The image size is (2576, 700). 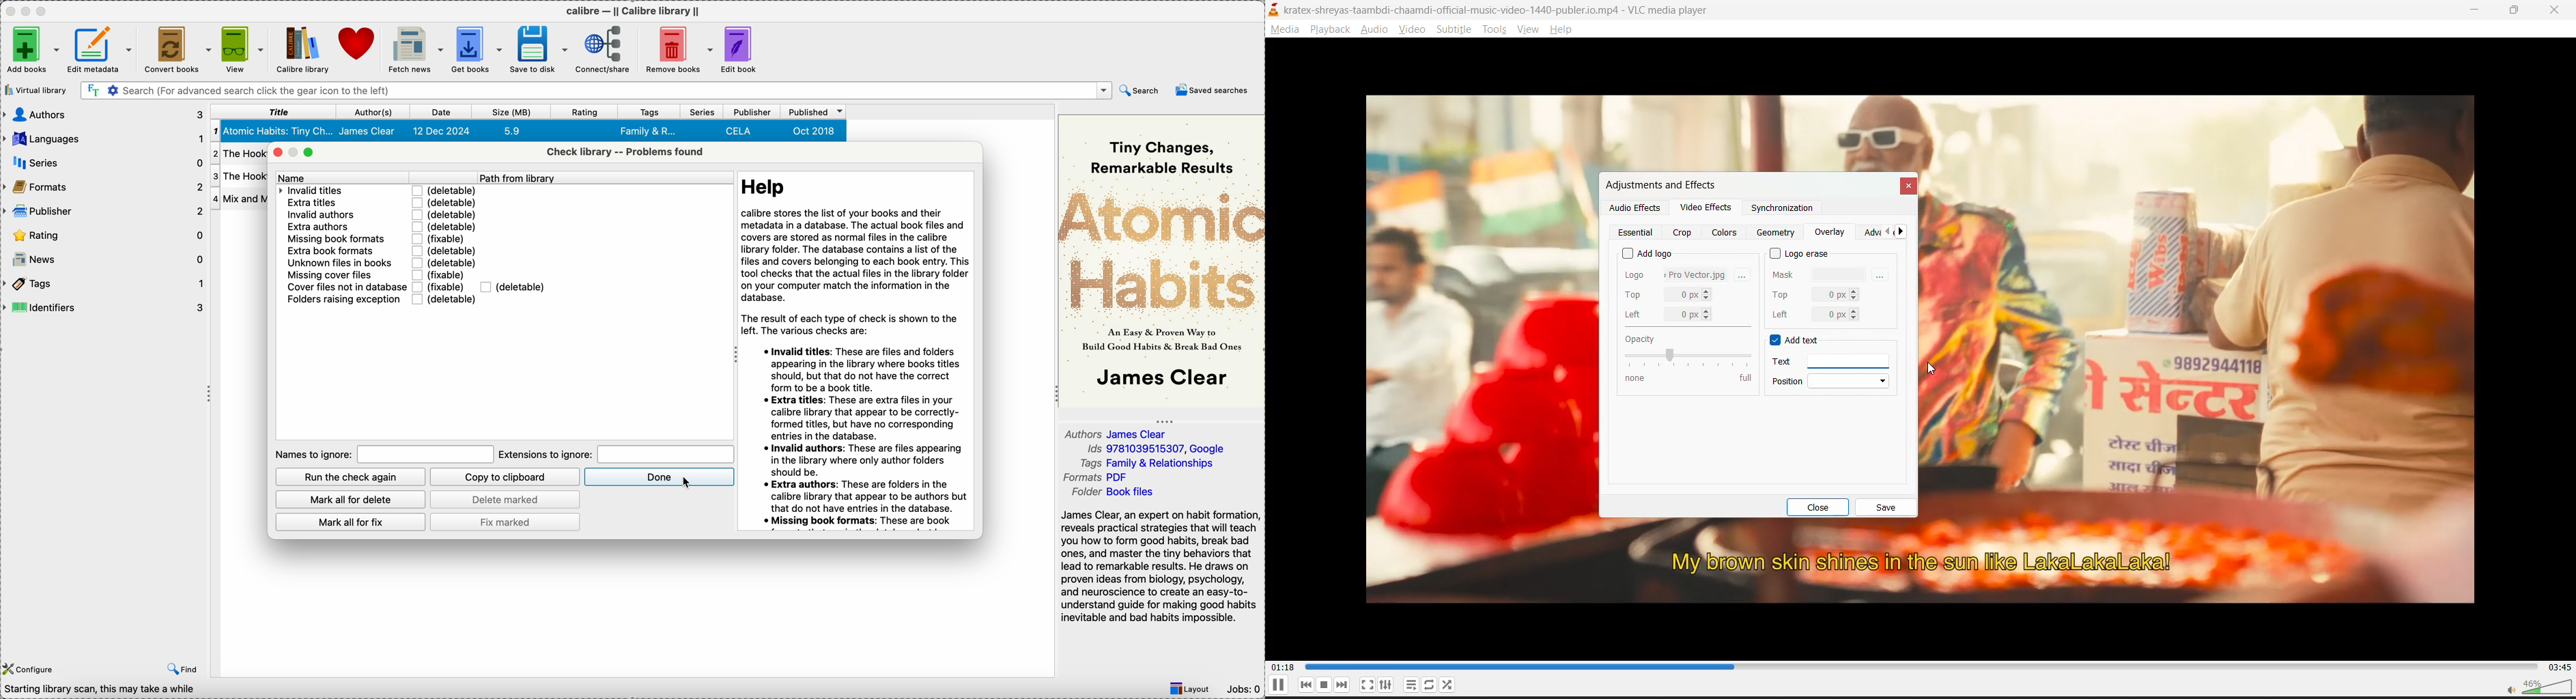 What do you see at coordinates (1934, 369) in the screenshot?
I see `cursor` at bounding box center [1934, 369].